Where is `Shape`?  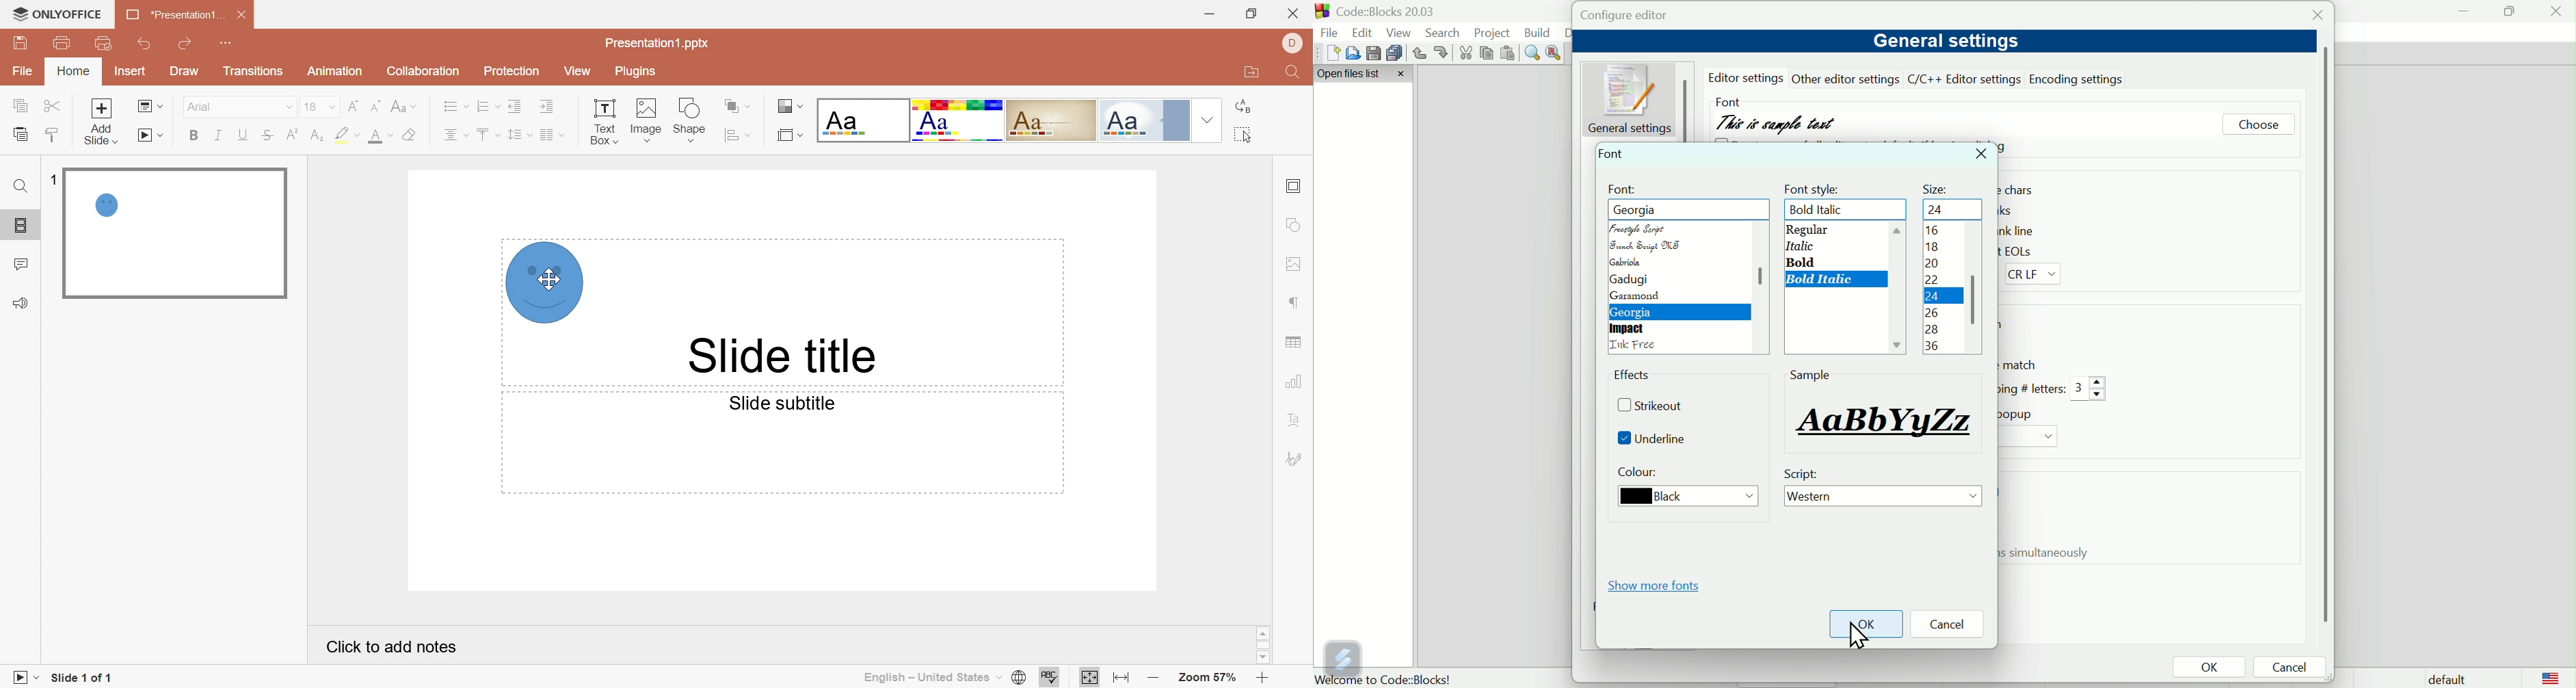 Shape is located at coordinates (691, 119).